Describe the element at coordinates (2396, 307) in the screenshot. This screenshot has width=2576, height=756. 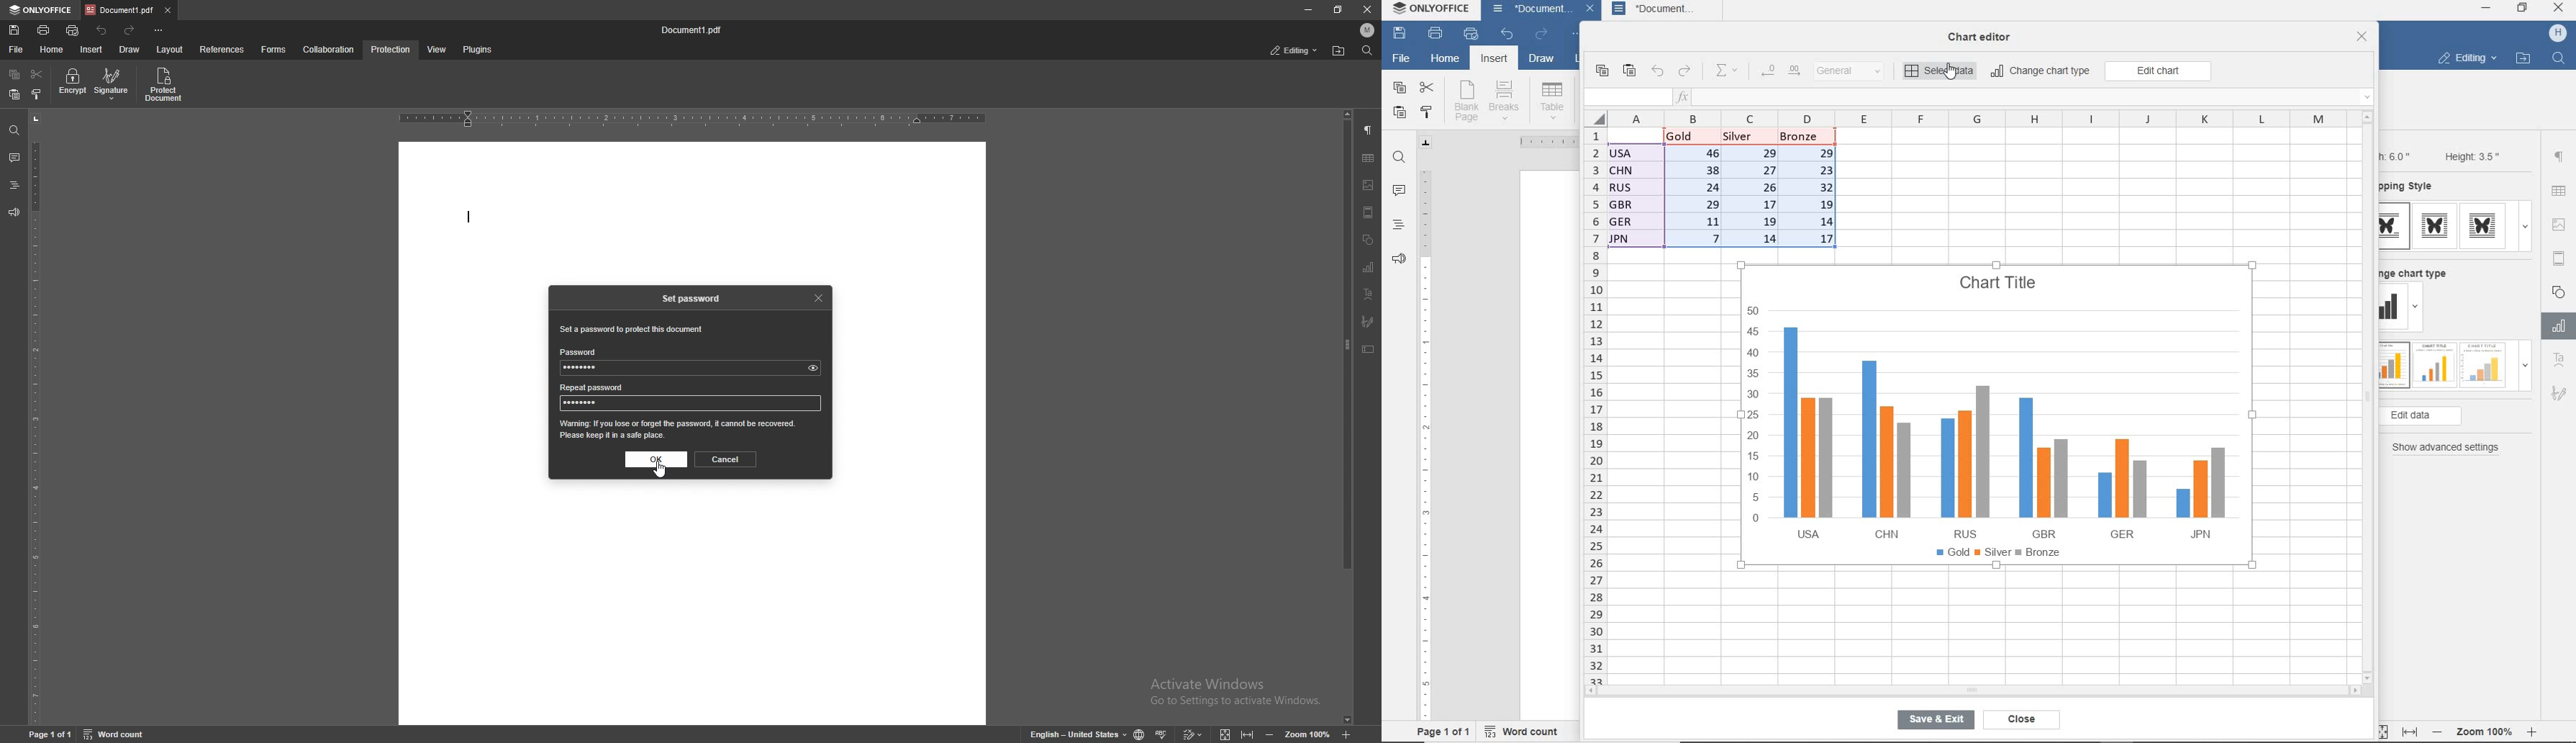
I see `change type` at that location.